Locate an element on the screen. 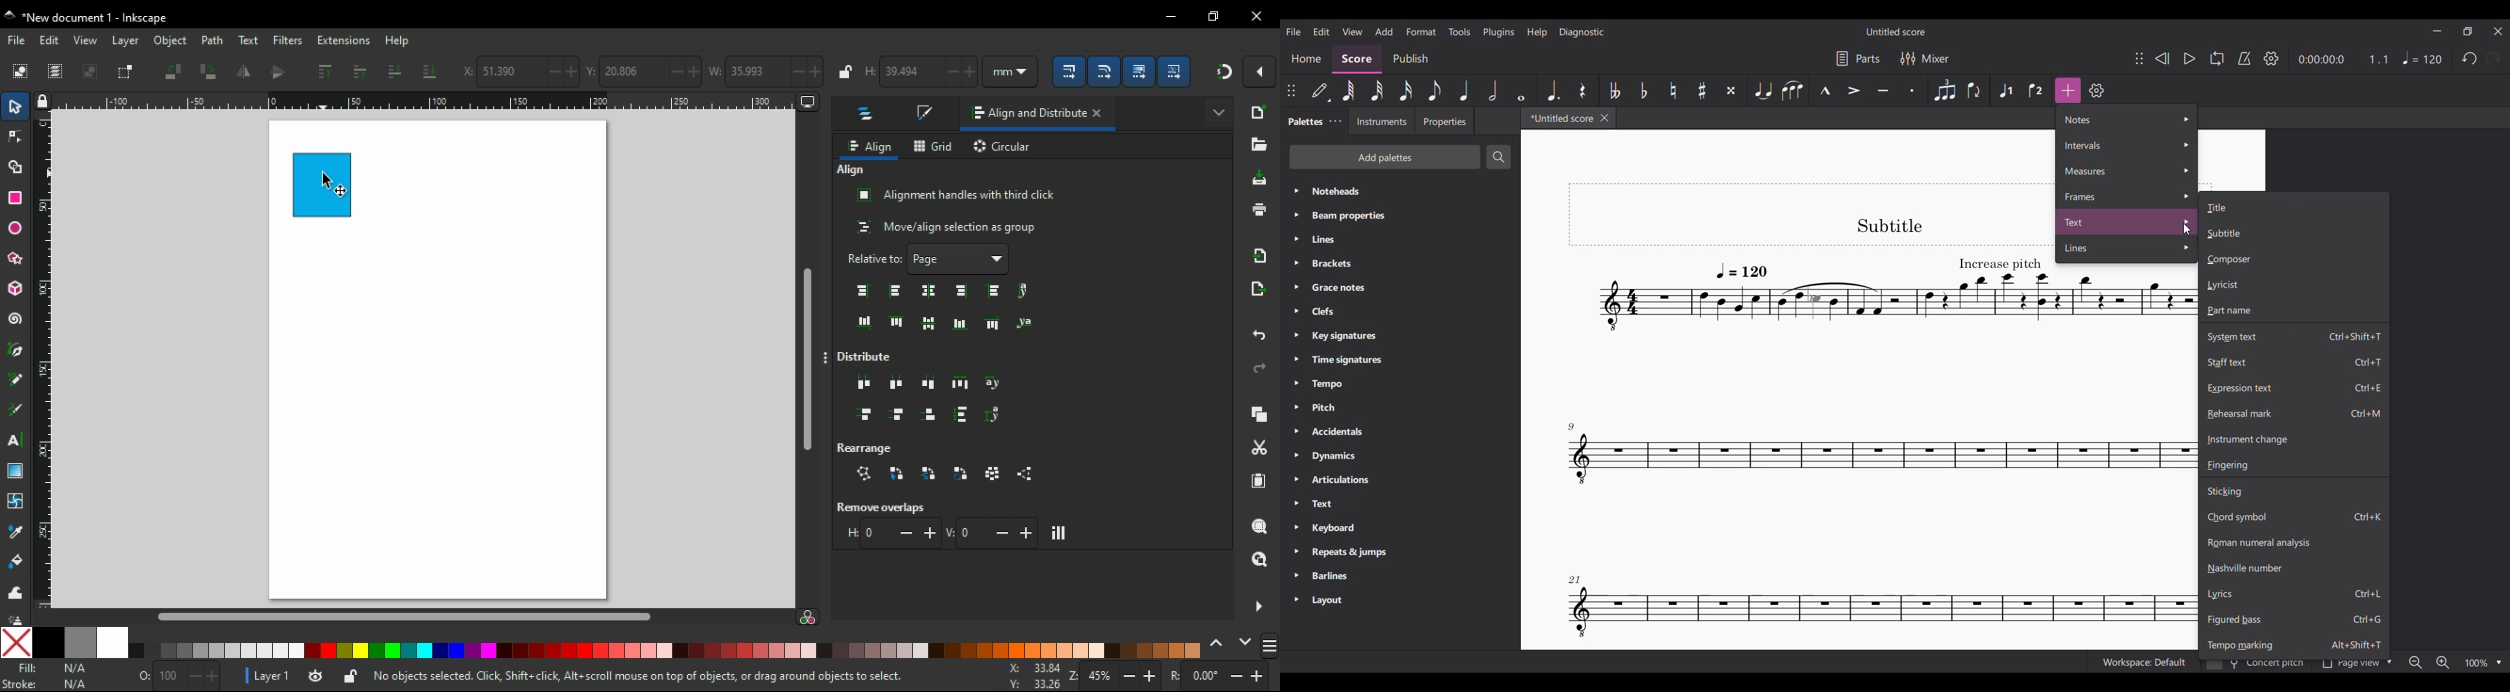 The height and width of the screenshot is (700, 2520). open export is located at coordinates (1259, 289).